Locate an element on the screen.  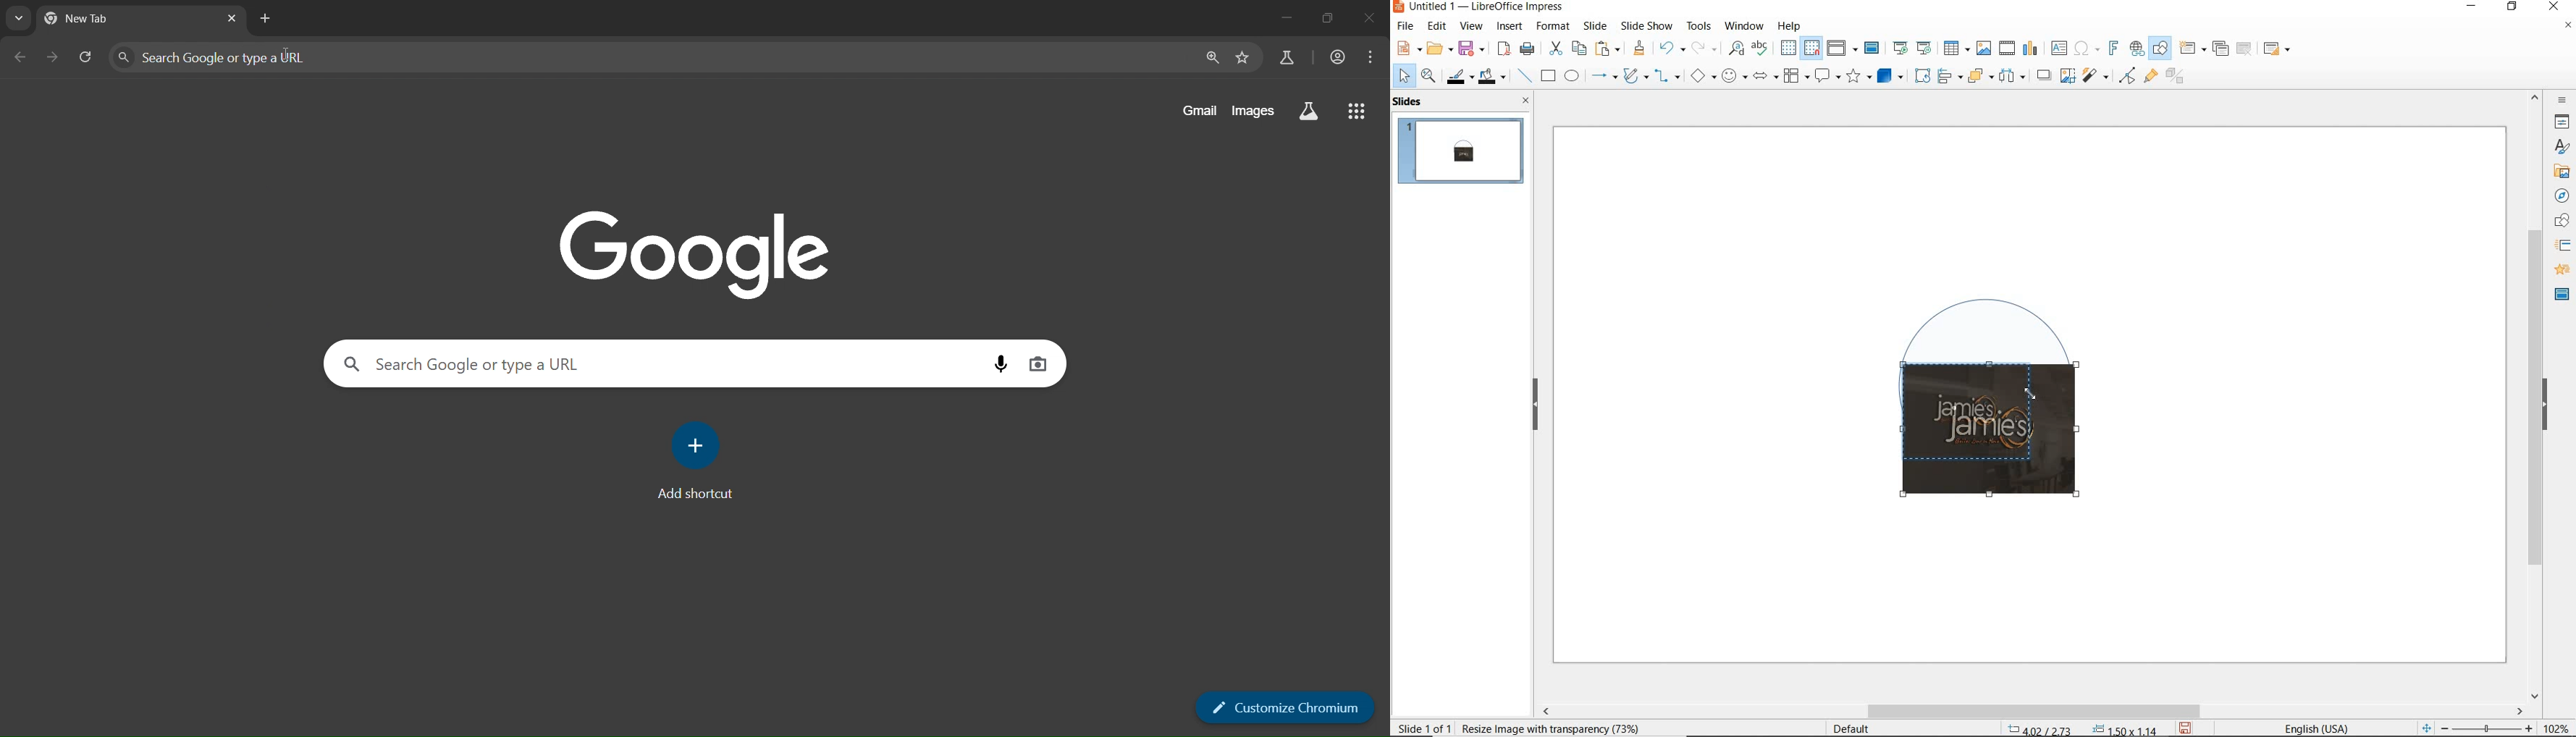
cursor is located at coordinates (290, 54).